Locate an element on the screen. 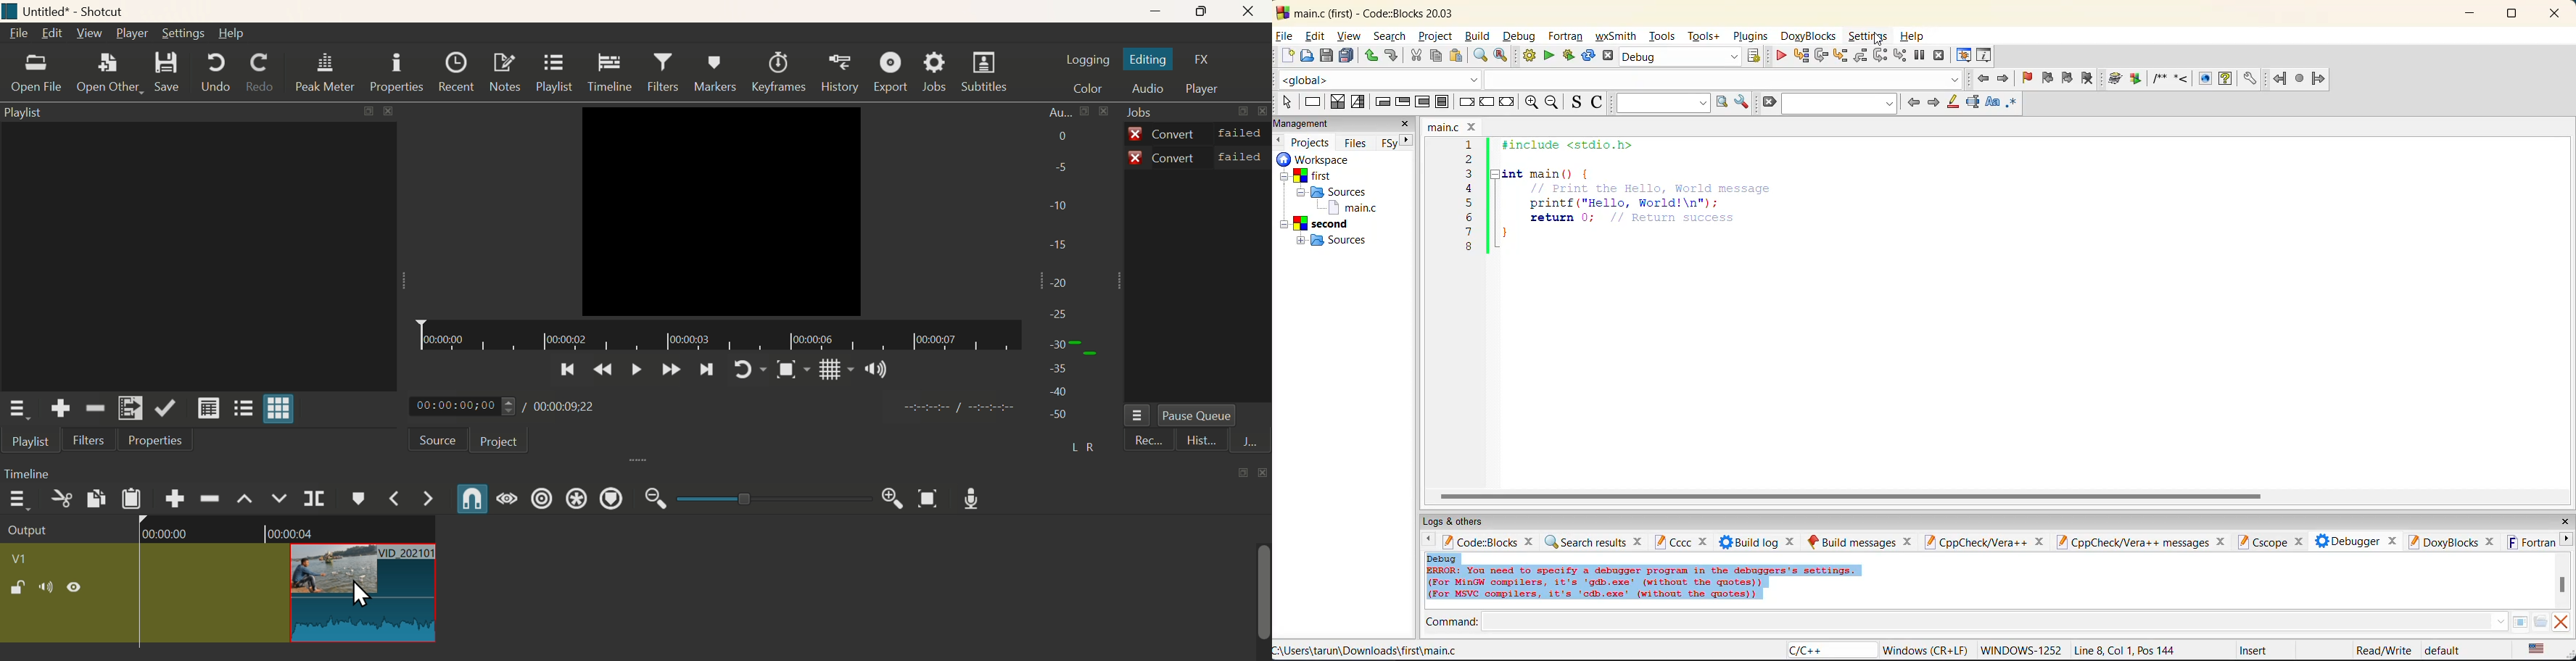 The image size is (2576, 672). Logging is located at coordinates (1088, 58).